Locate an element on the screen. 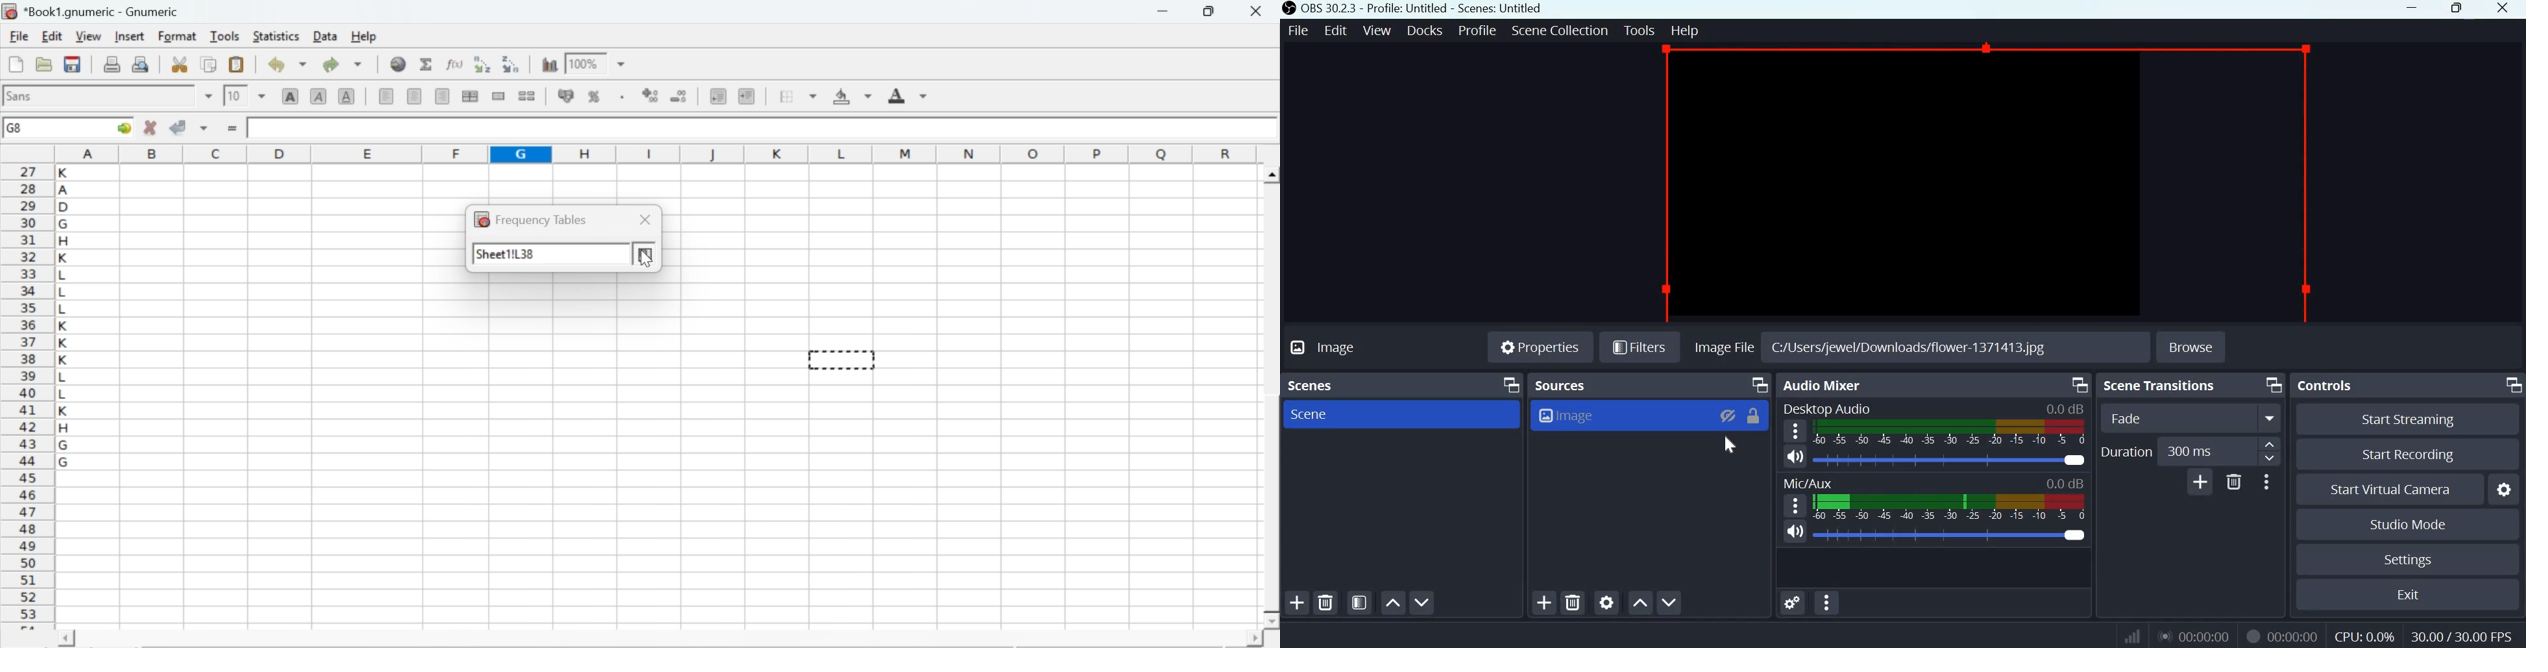  Mic/Aux is located at coordinates (1807, 483).